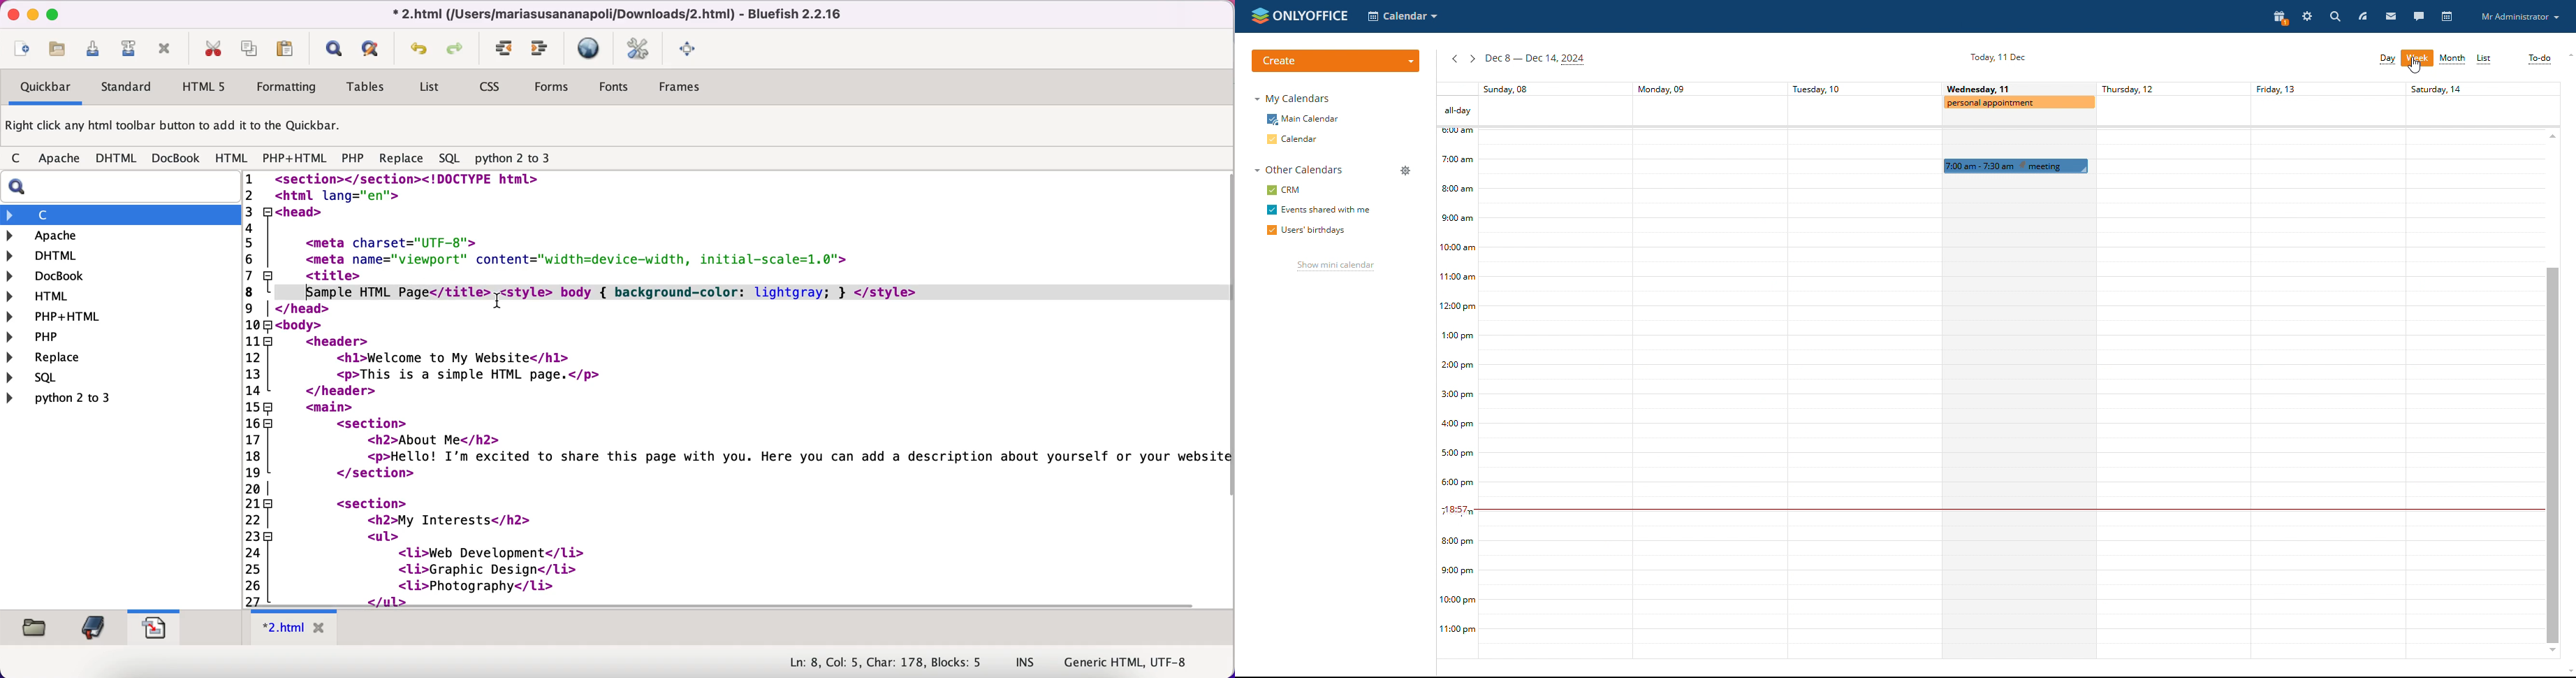 The width and height of the screenshot is (2576, 700). I want to click on personal appointment, so click(2020, 104).